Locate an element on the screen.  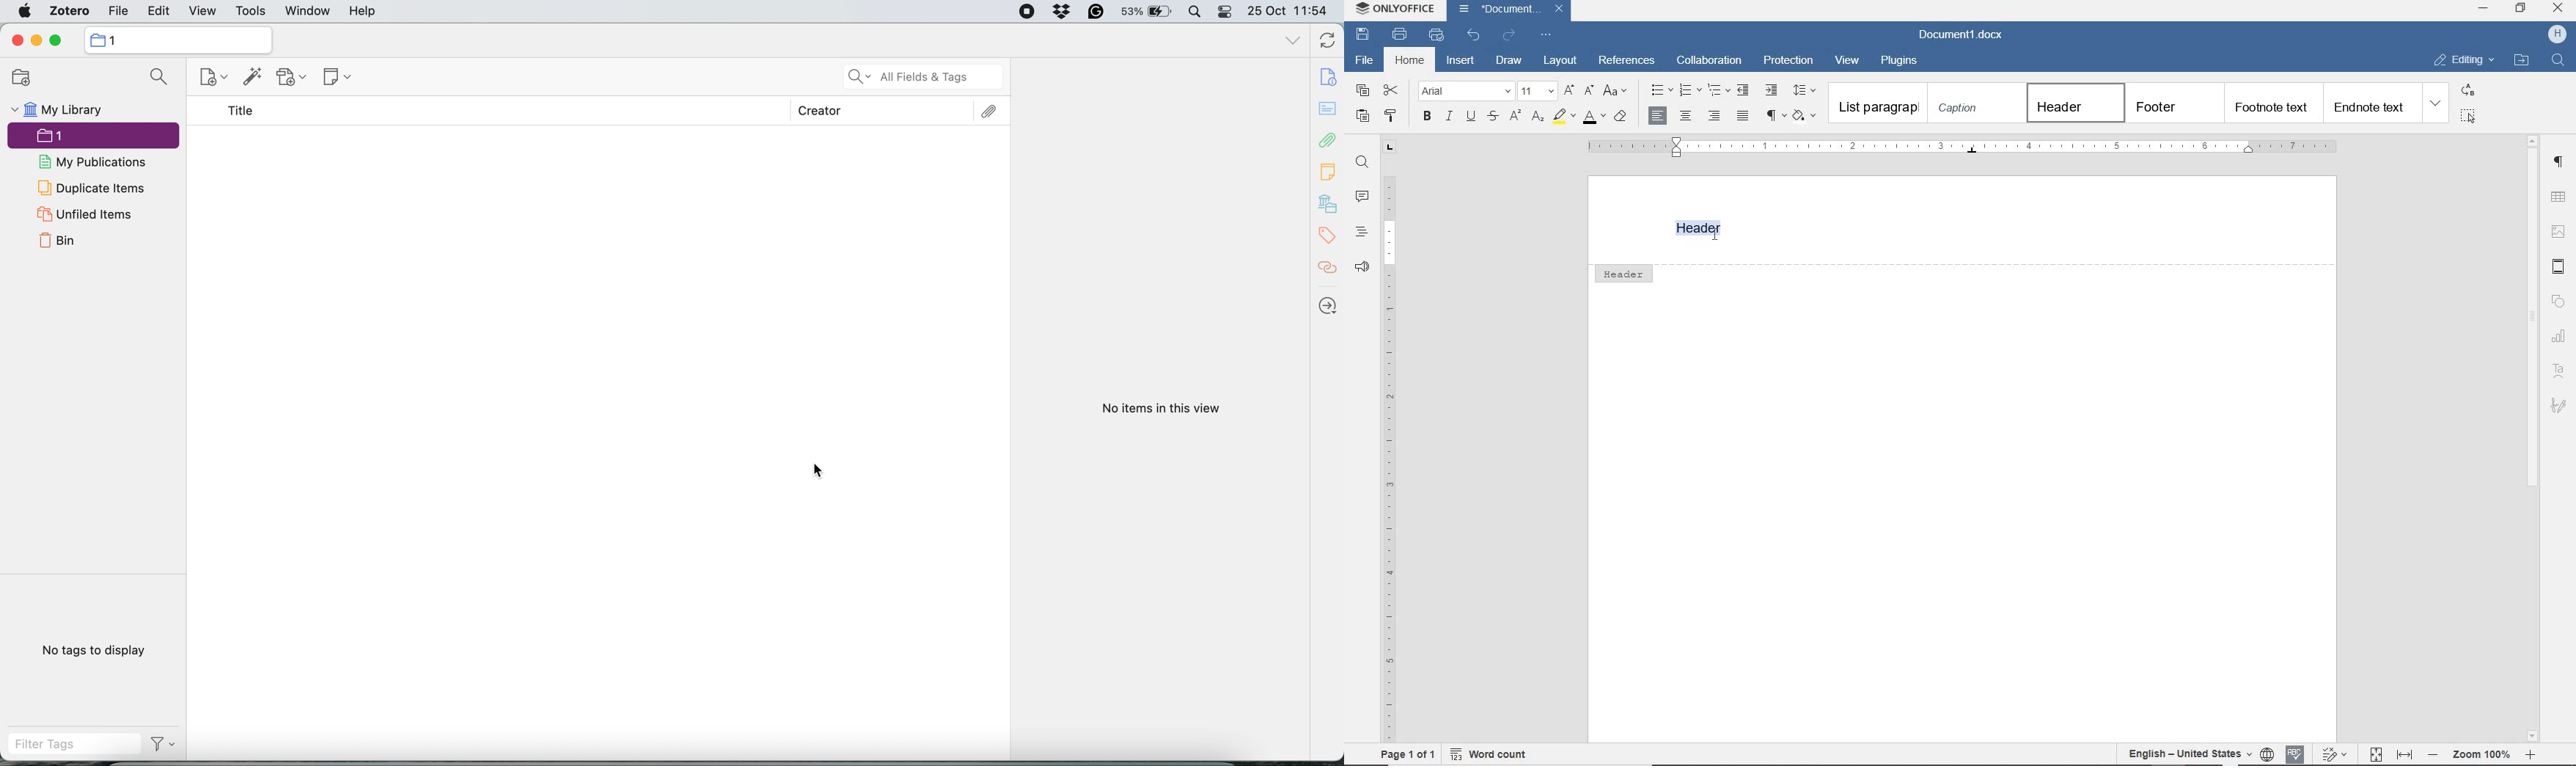
screen recorder is located at coordinates (1026, 12).